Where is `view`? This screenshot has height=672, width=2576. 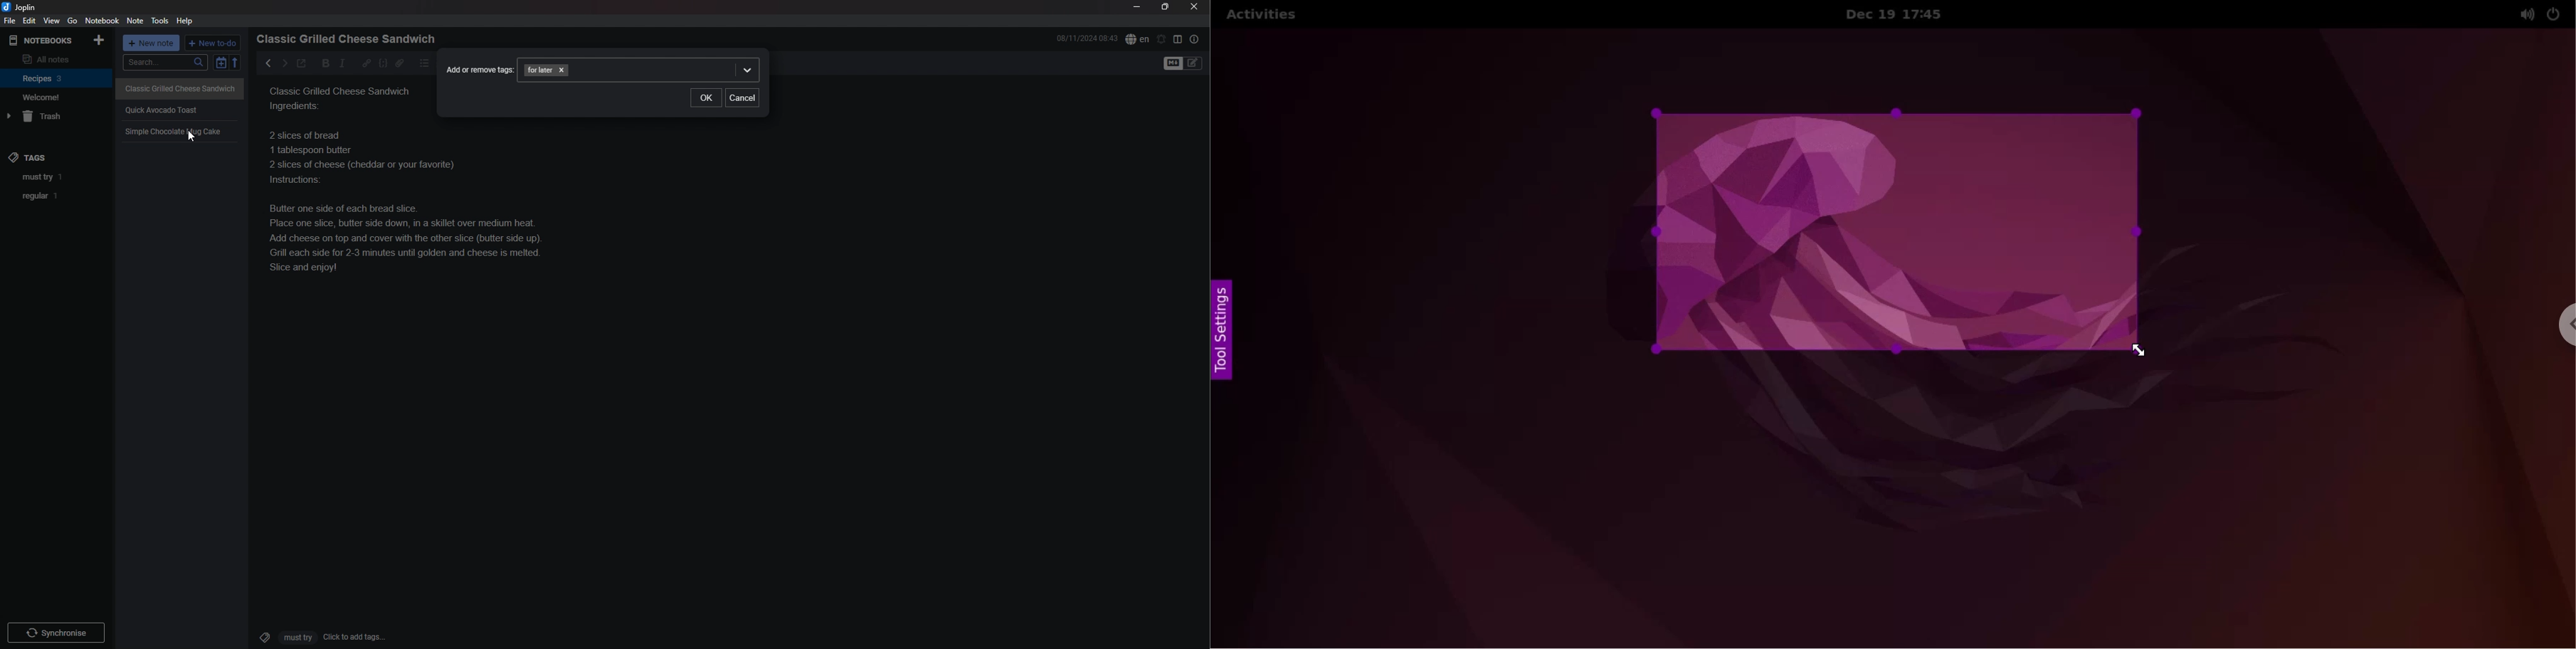
view is located at coordinates (51, 21).